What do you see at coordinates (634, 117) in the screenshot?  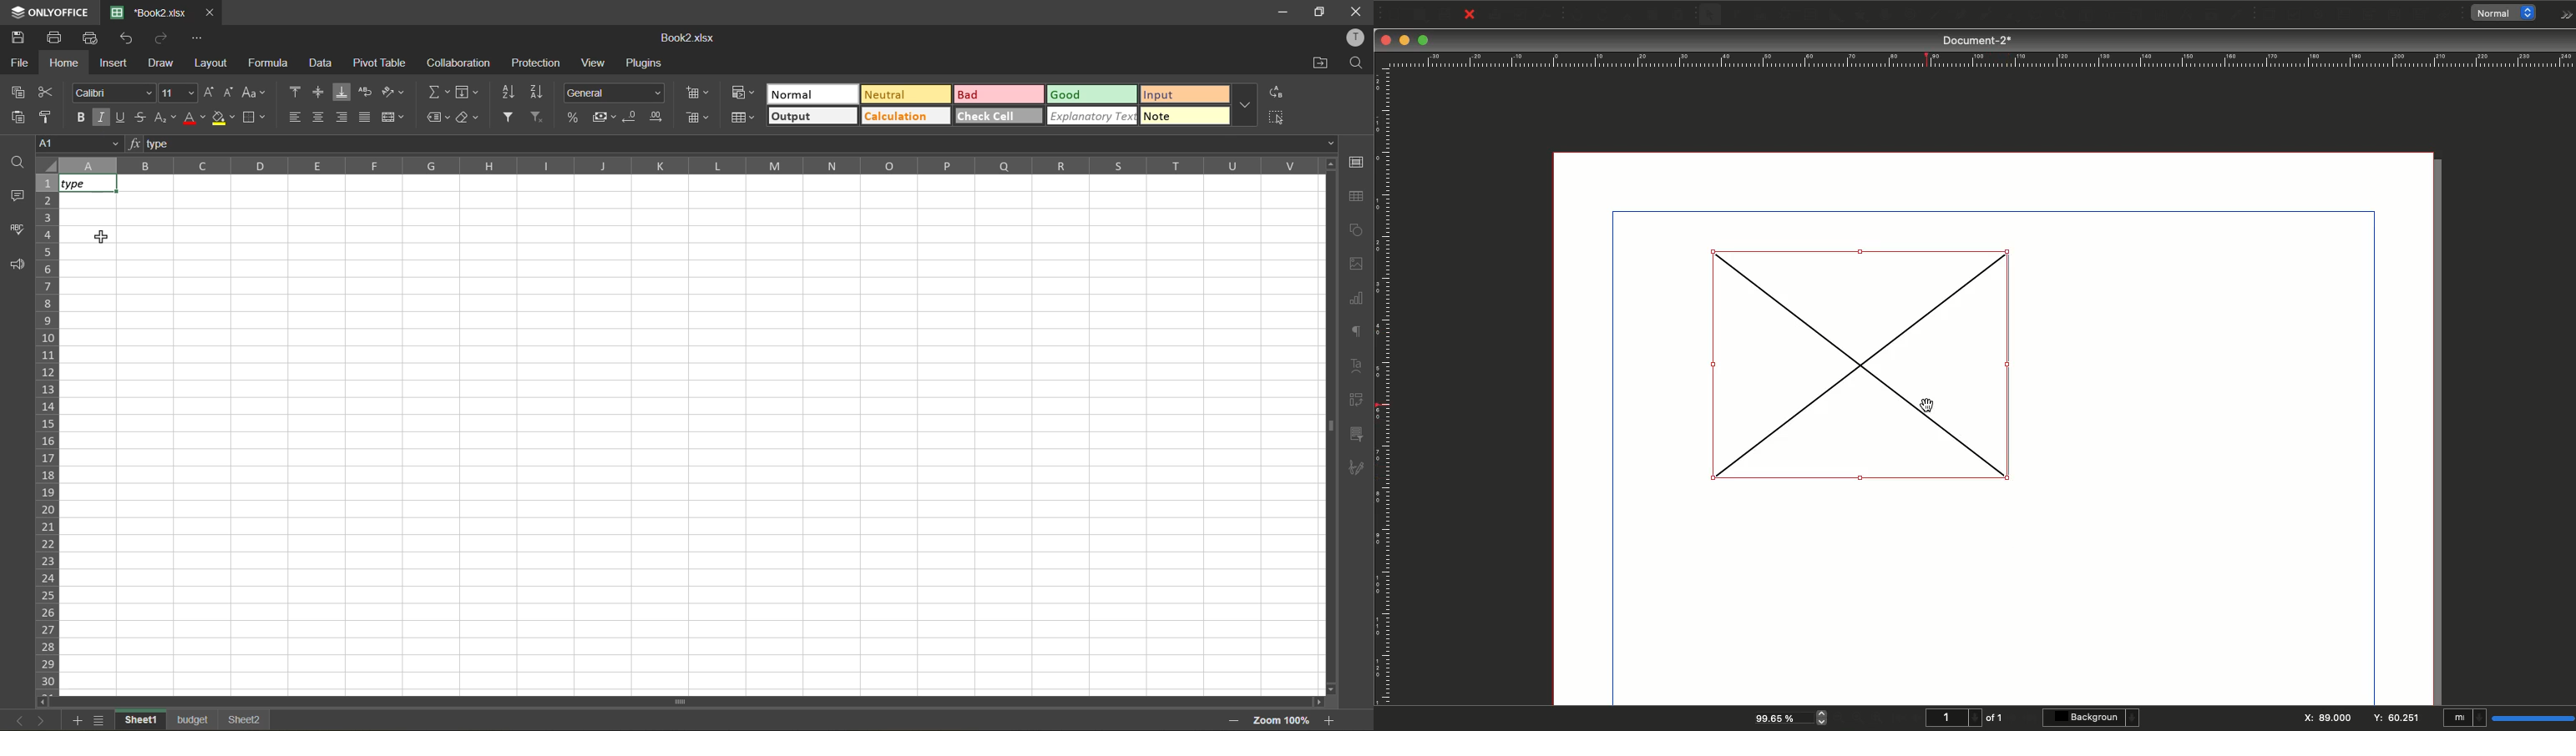 I see `decrease decimal` at bounding box center [634, 117].